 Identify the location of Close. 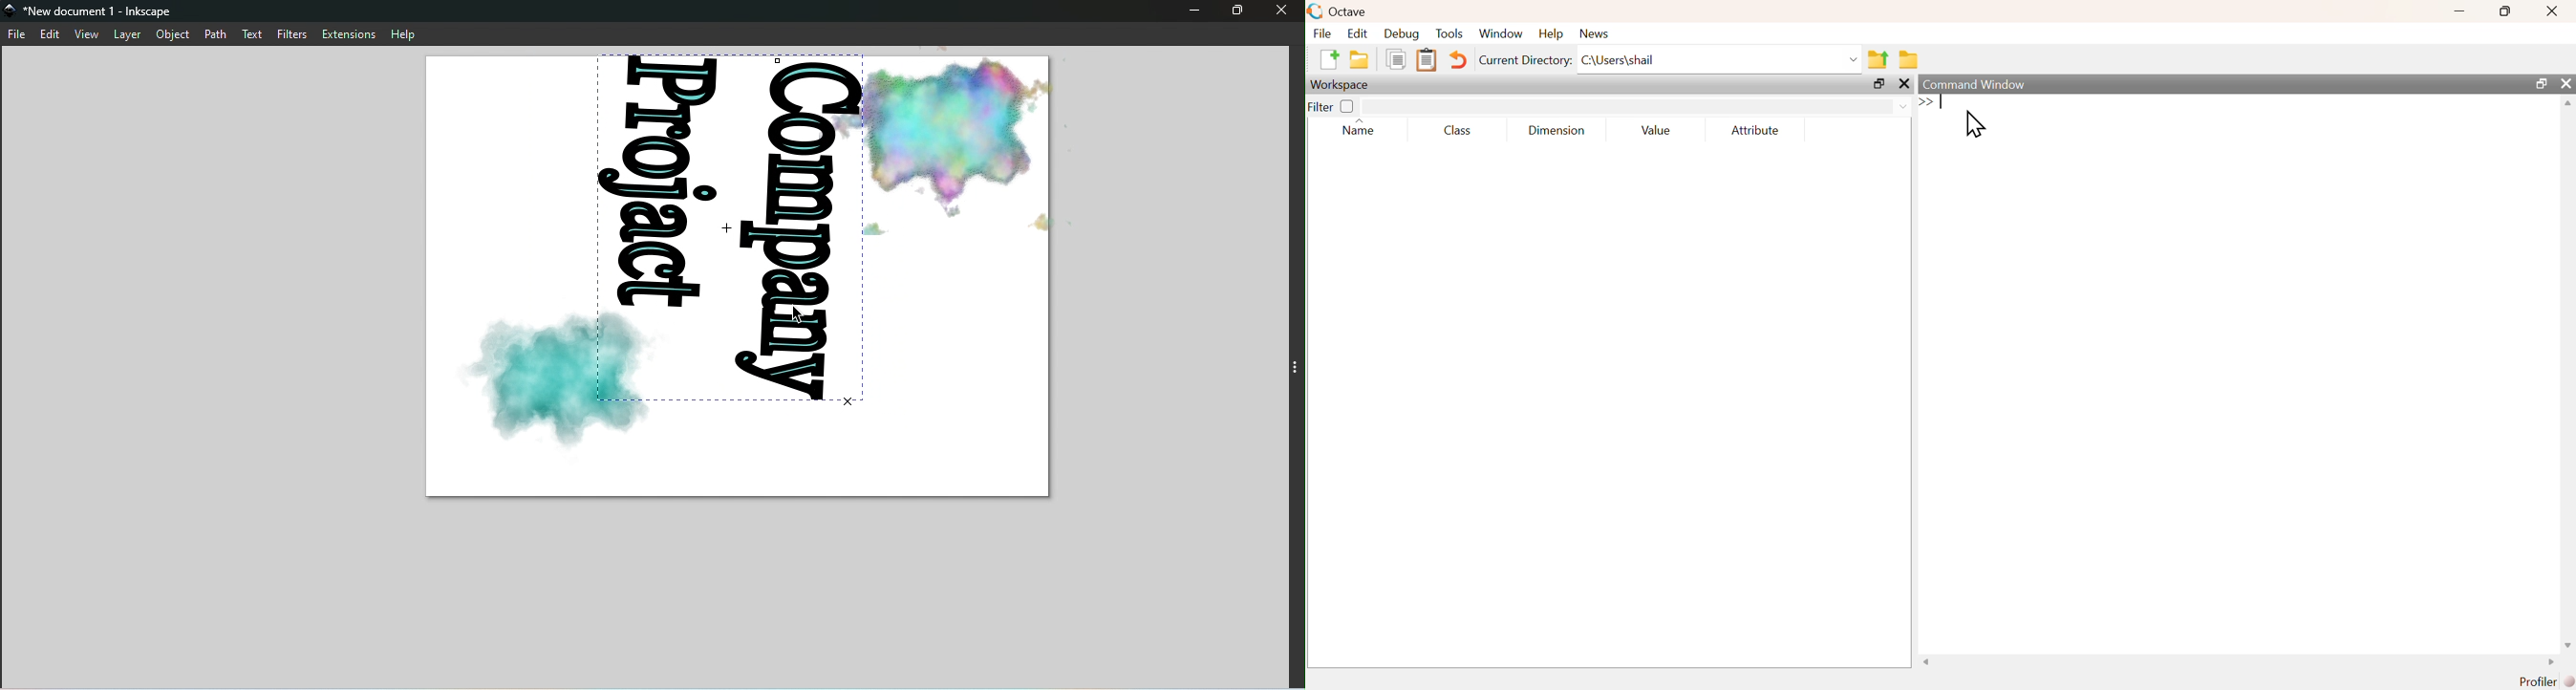
(1285, 12).